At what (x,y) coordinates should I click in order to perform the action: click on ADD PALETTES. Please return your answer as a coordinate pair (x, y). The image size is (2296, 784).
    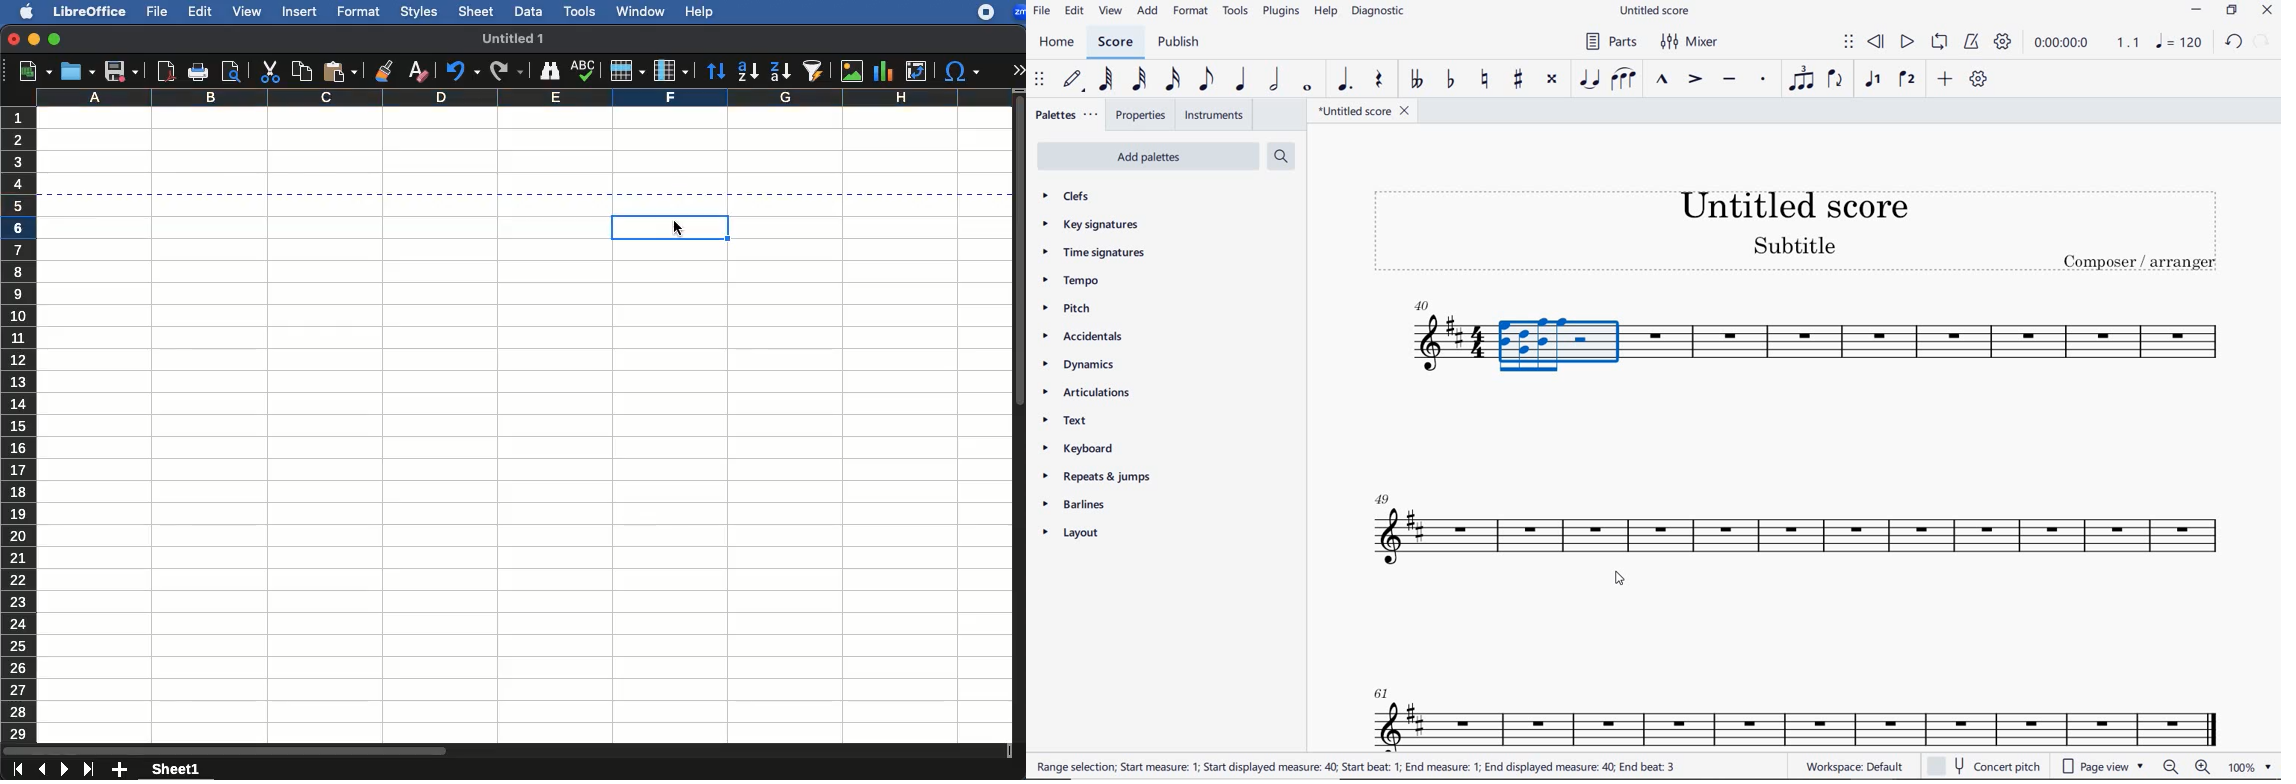
    Looking at the image, I should click on (1146, 155).